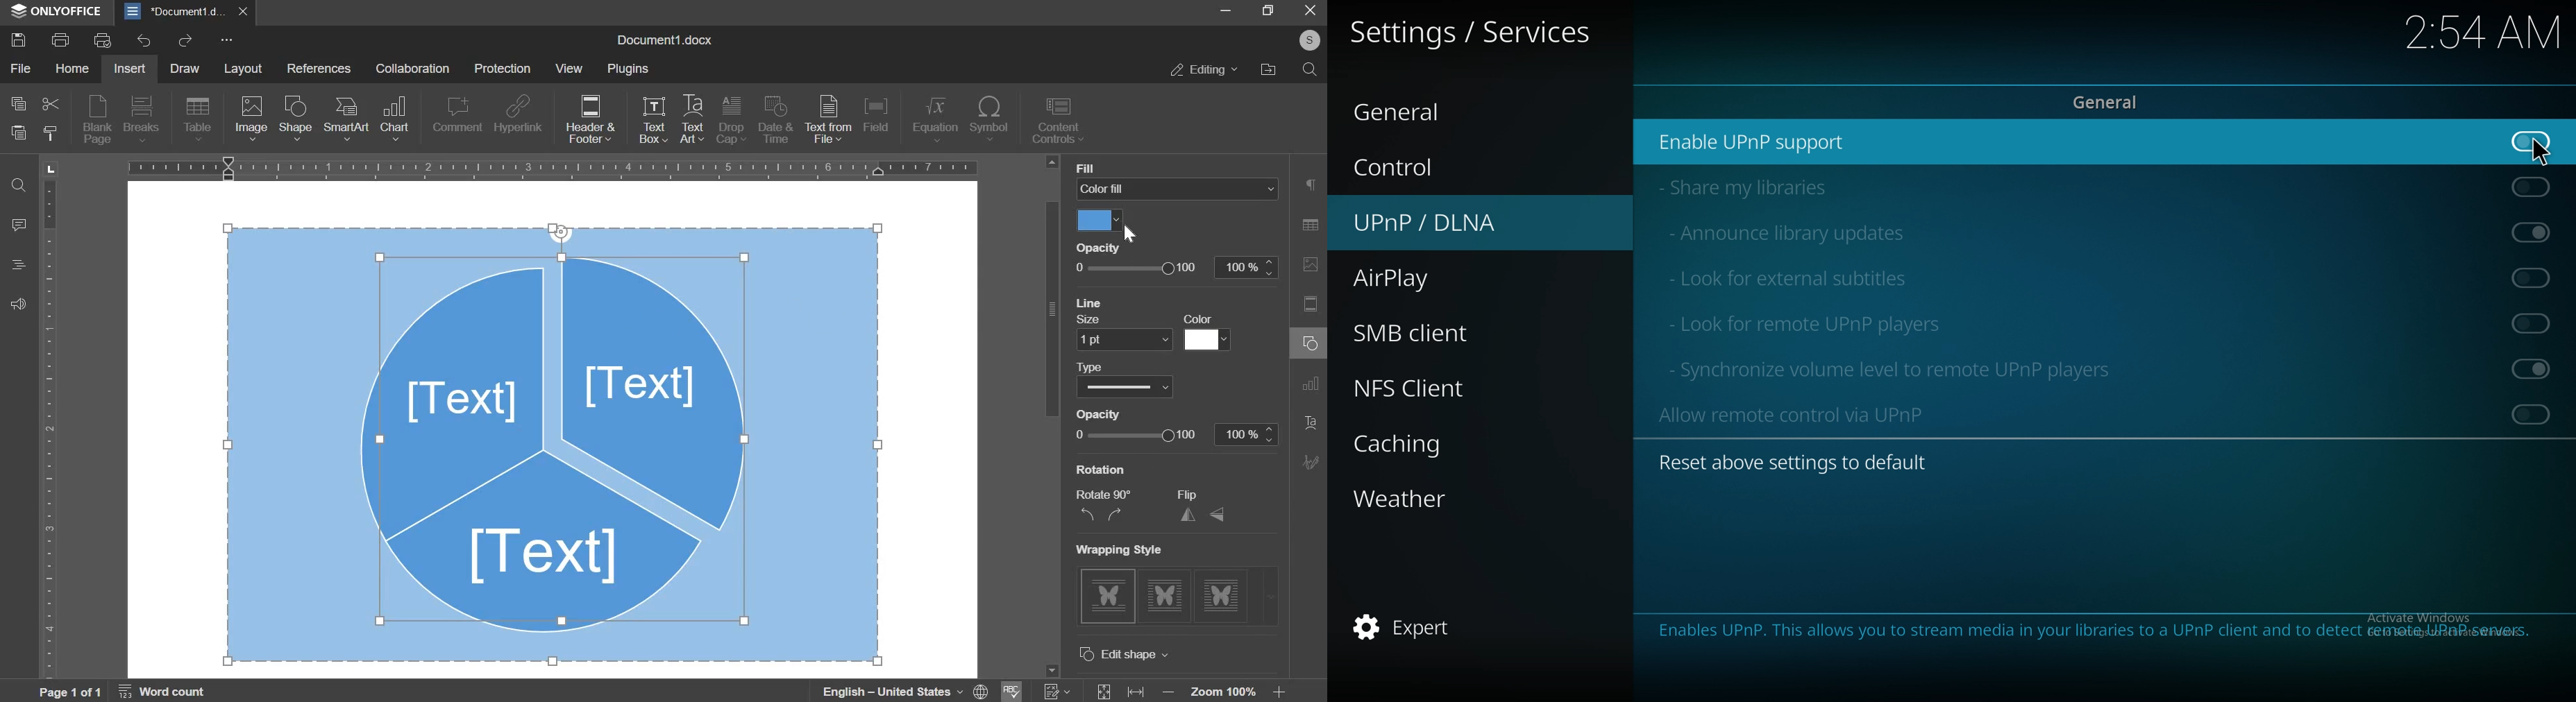  Describe the element at coordinates (1448, 223) in the screenshot. I see `upnp/dlna` at that location.